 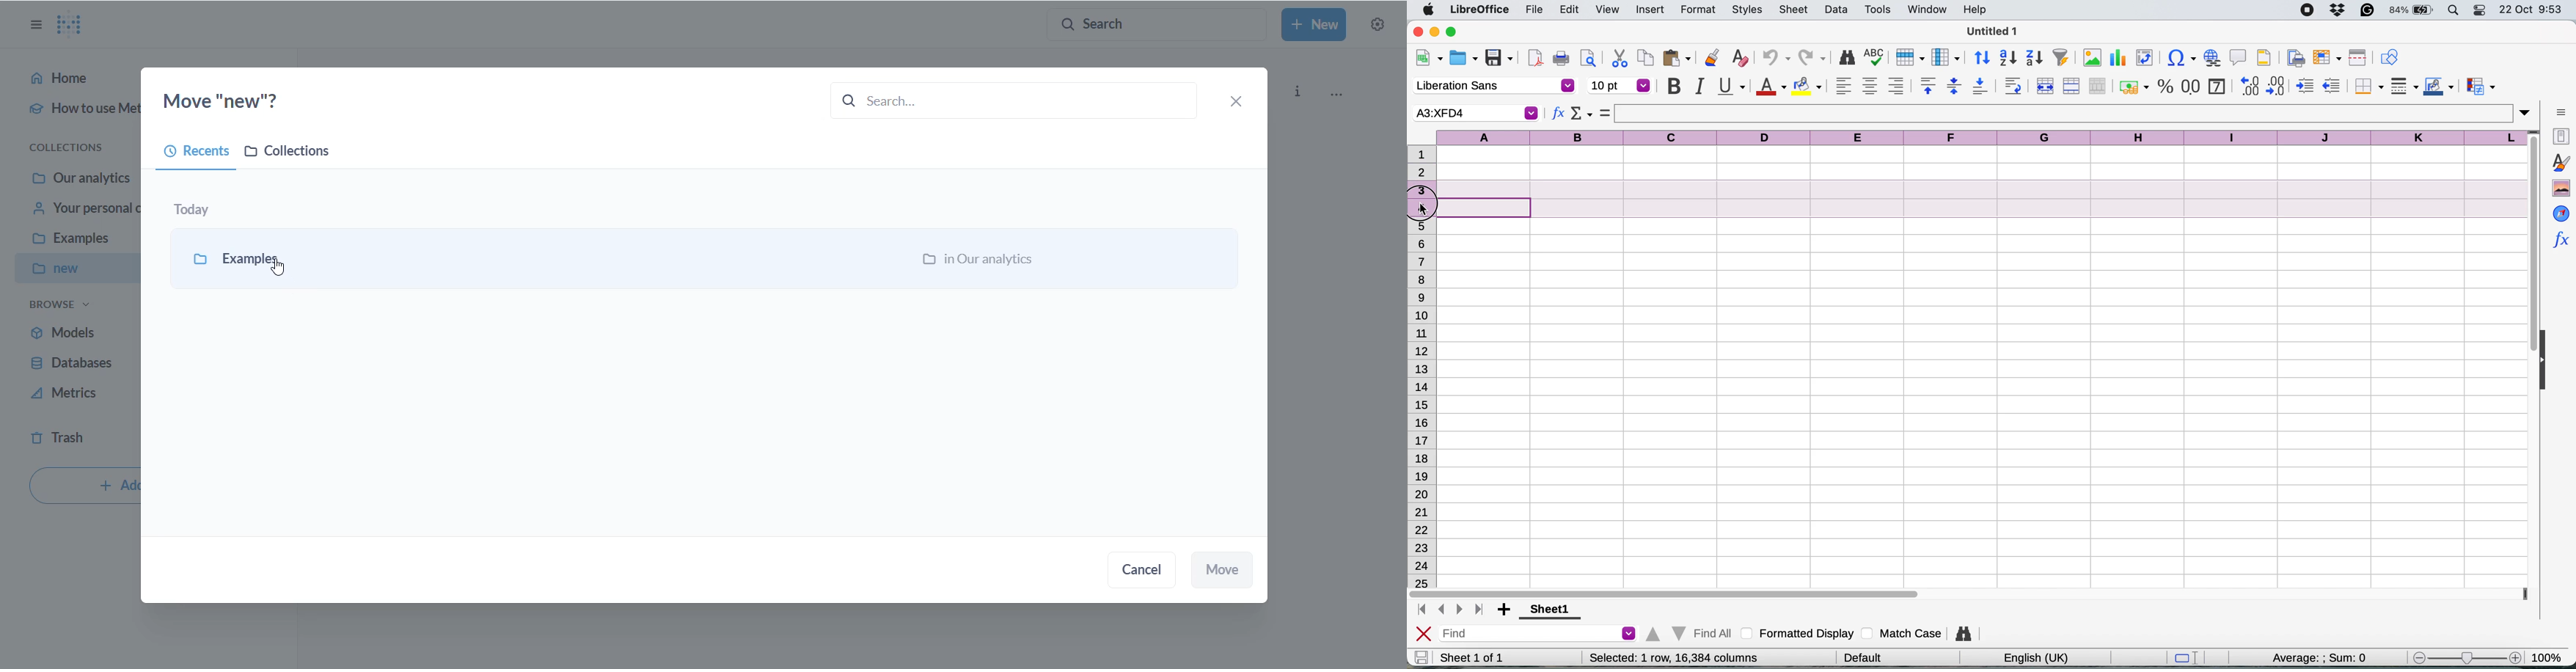 What do you see at coordinates (1436, 31) in the screenshot?
I see `minimise` at bounding box center [1436, 31].